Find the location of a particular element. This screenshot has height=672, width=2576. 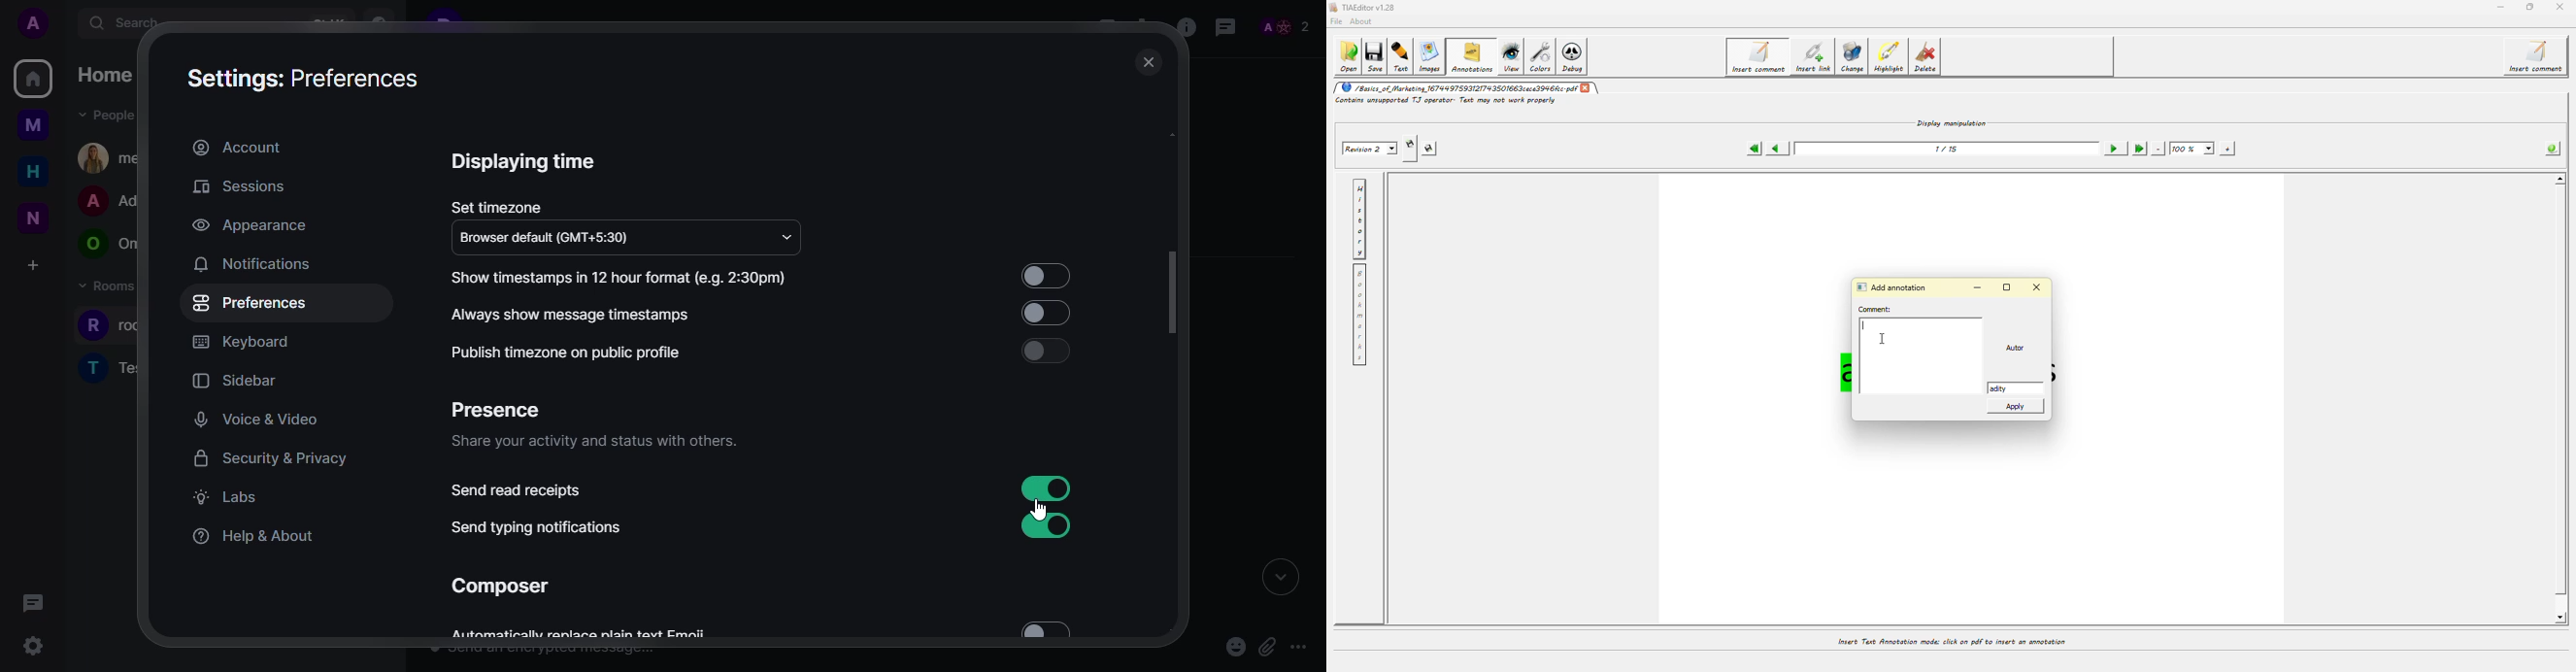

labs is located at coordinates (223, 496).